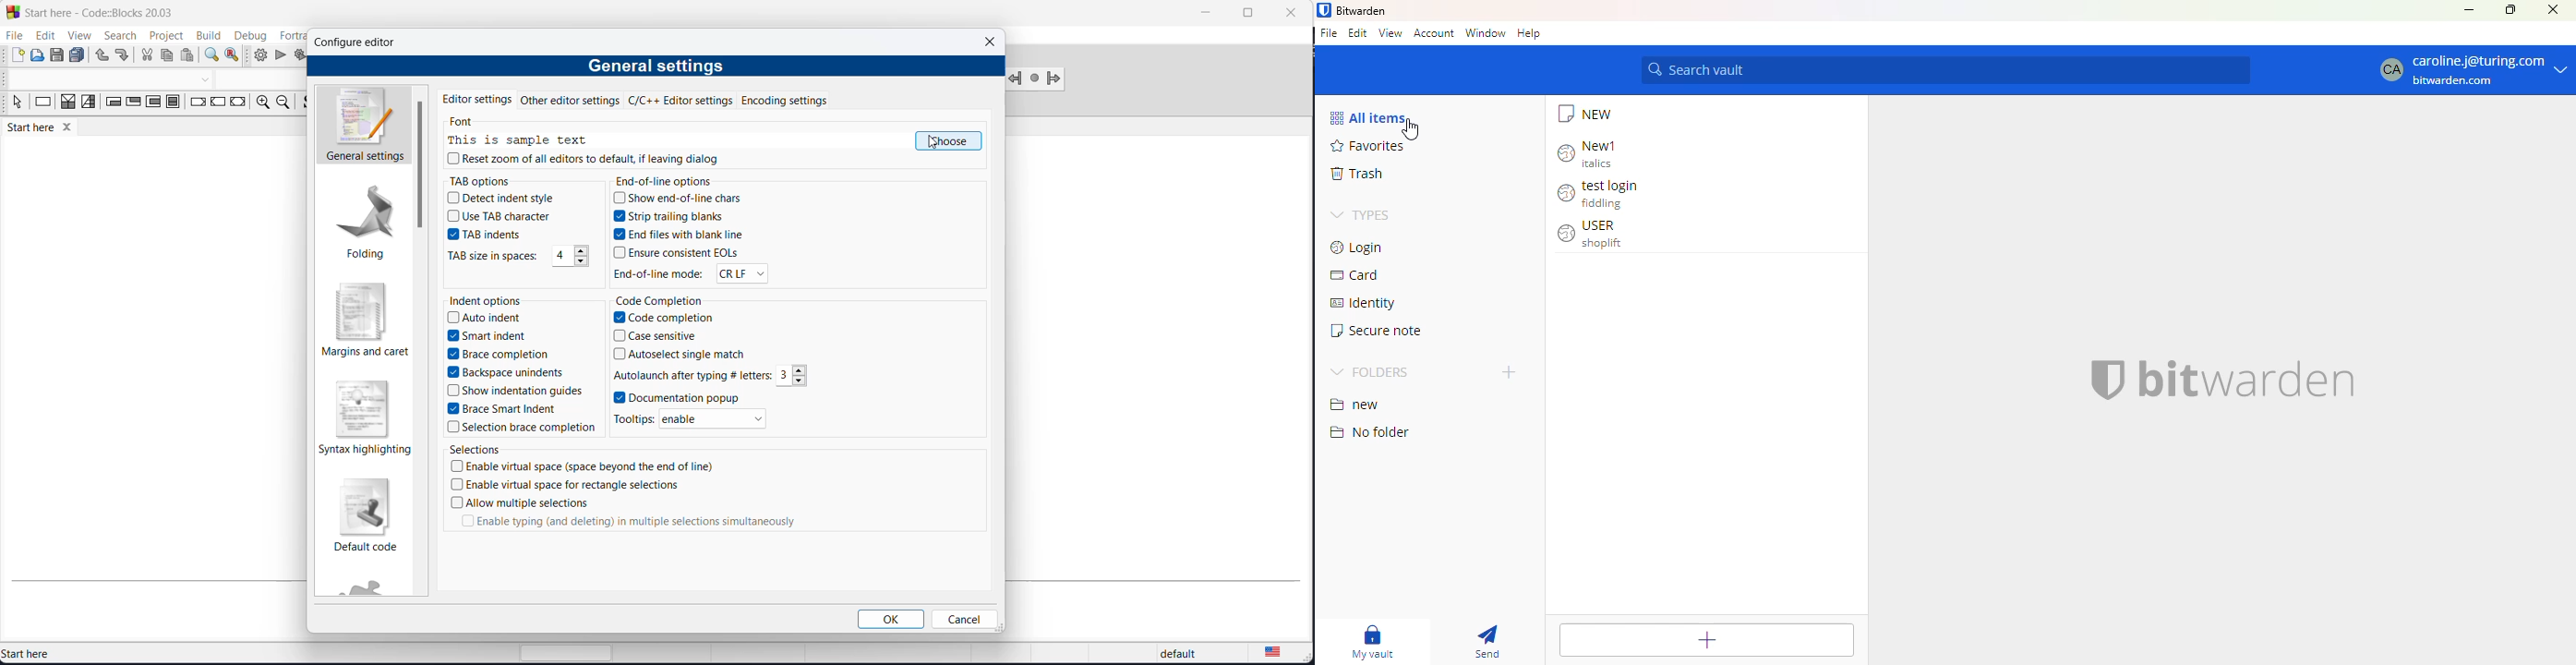 The width and height of the screenshot is (2576, 672). What do you see at coordinates (671, 318) in the screenshot?
I see `code completion checkbox` at bounding box center [671, 318].